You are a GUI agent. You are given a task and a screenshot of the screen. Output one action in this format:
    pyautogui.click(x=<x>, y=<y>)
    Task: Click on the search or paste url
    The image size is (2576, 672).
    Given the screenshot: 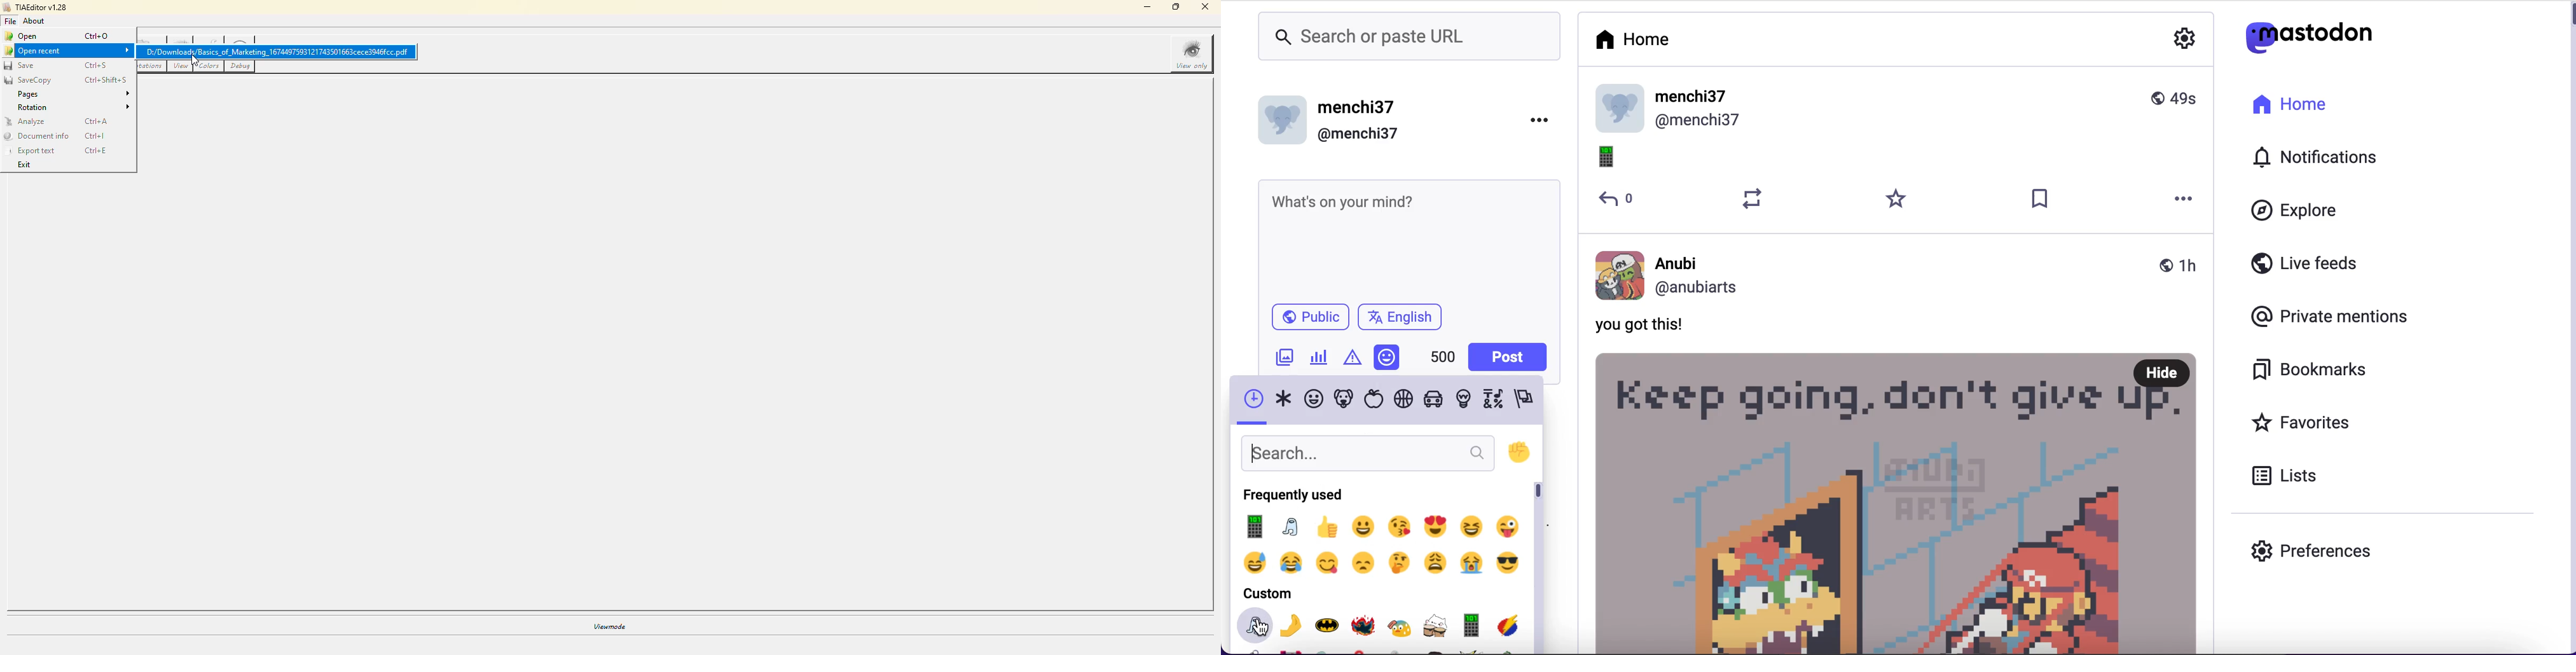 What is the action you would take?
    pyautogui.click(x=1409, y=38)
    